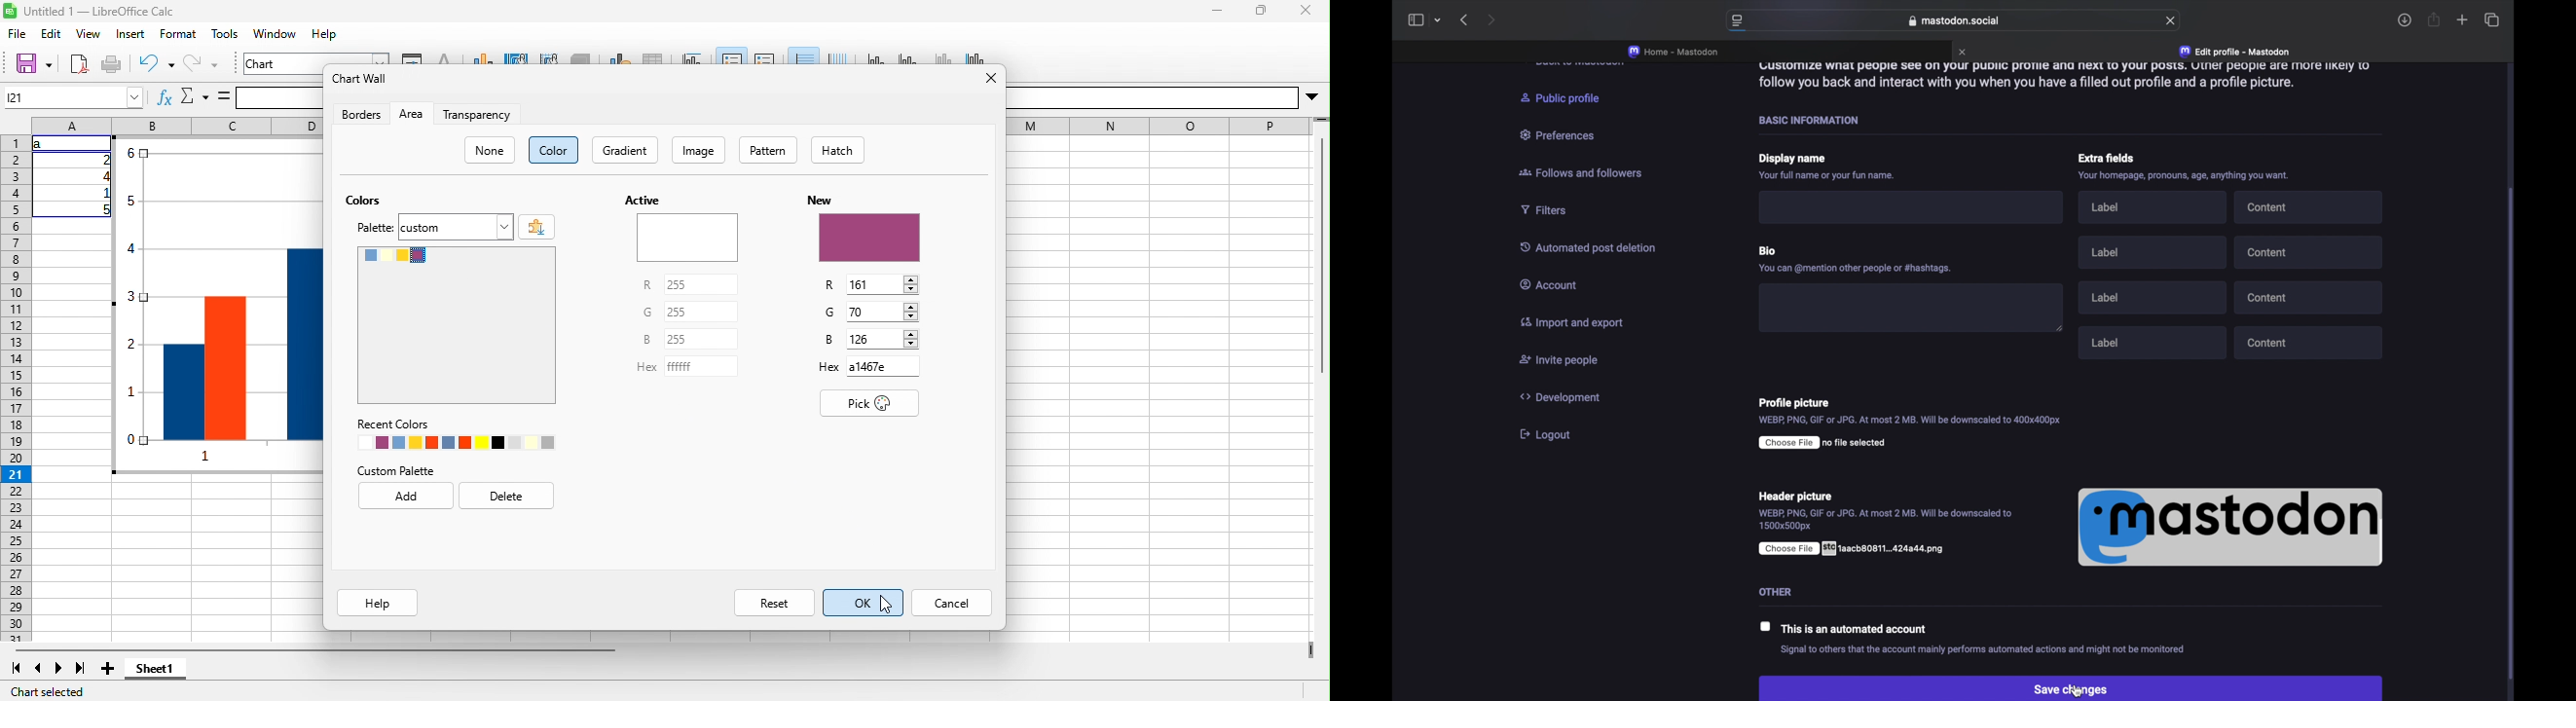 This screenshot has width=2576, height=728. What do you see at coordinates (2405, 20) in the screenshot?
I see `downloads` at bounding box center [2405, 20].